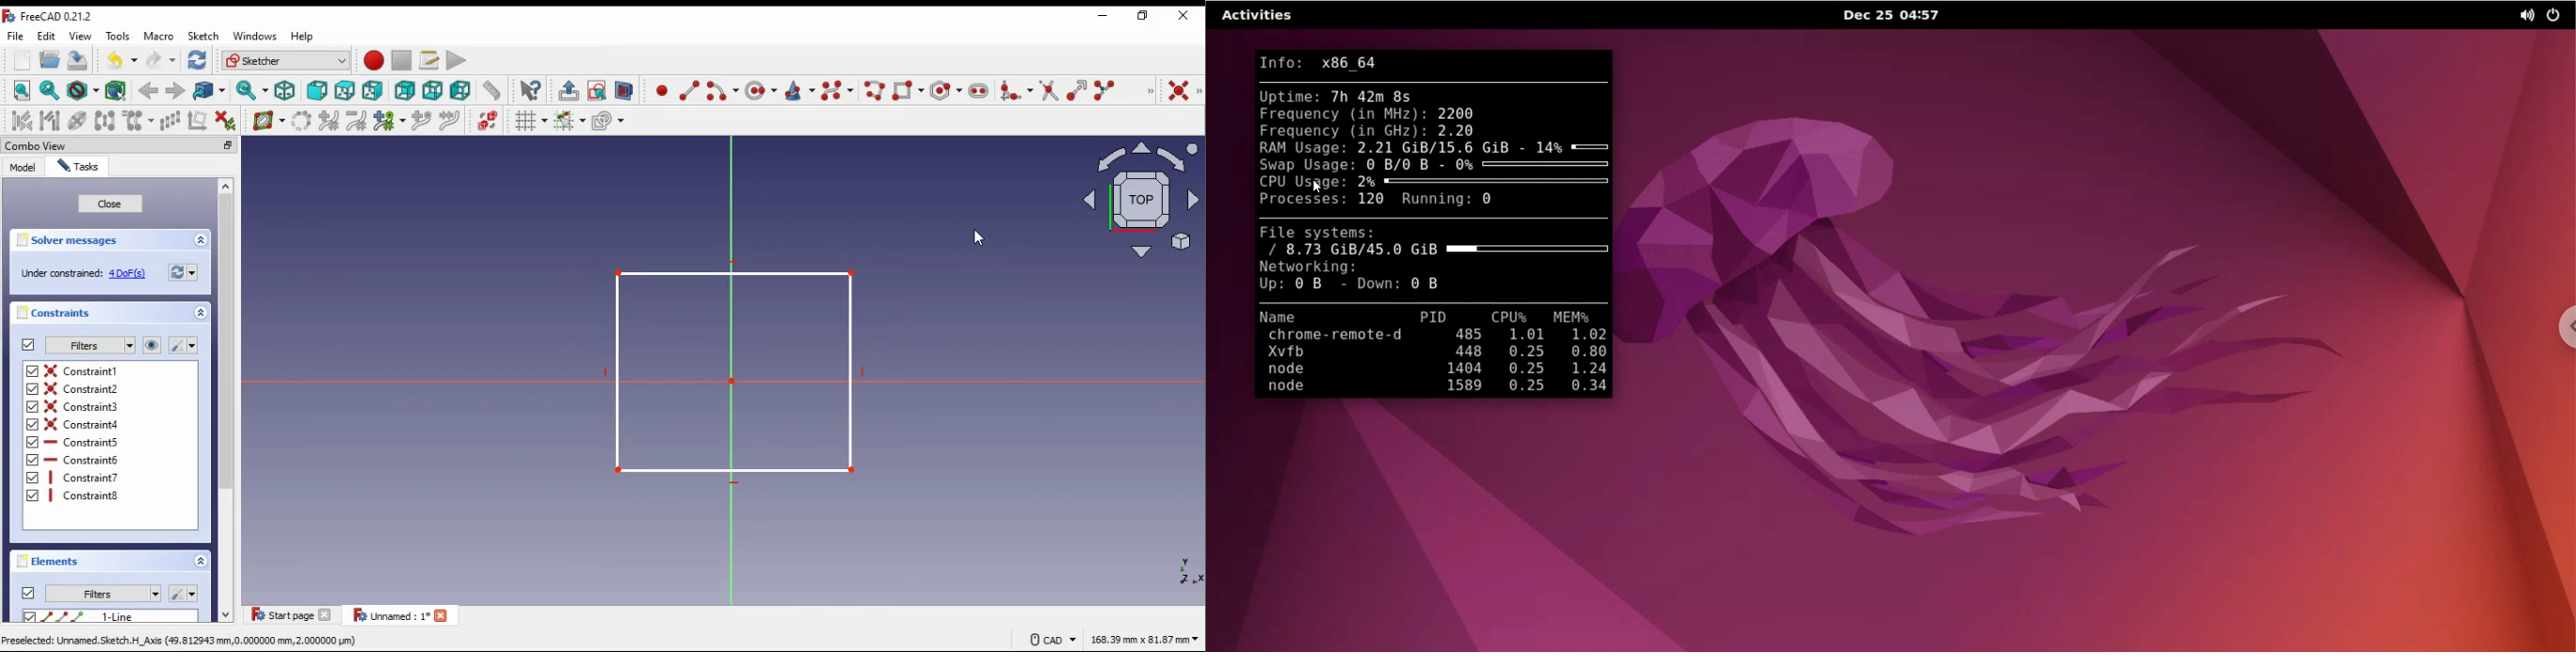  What do you see at coordinates (1145, 638) in the screenshot?
I see `canvas size` at bounding box center [1145, 638].